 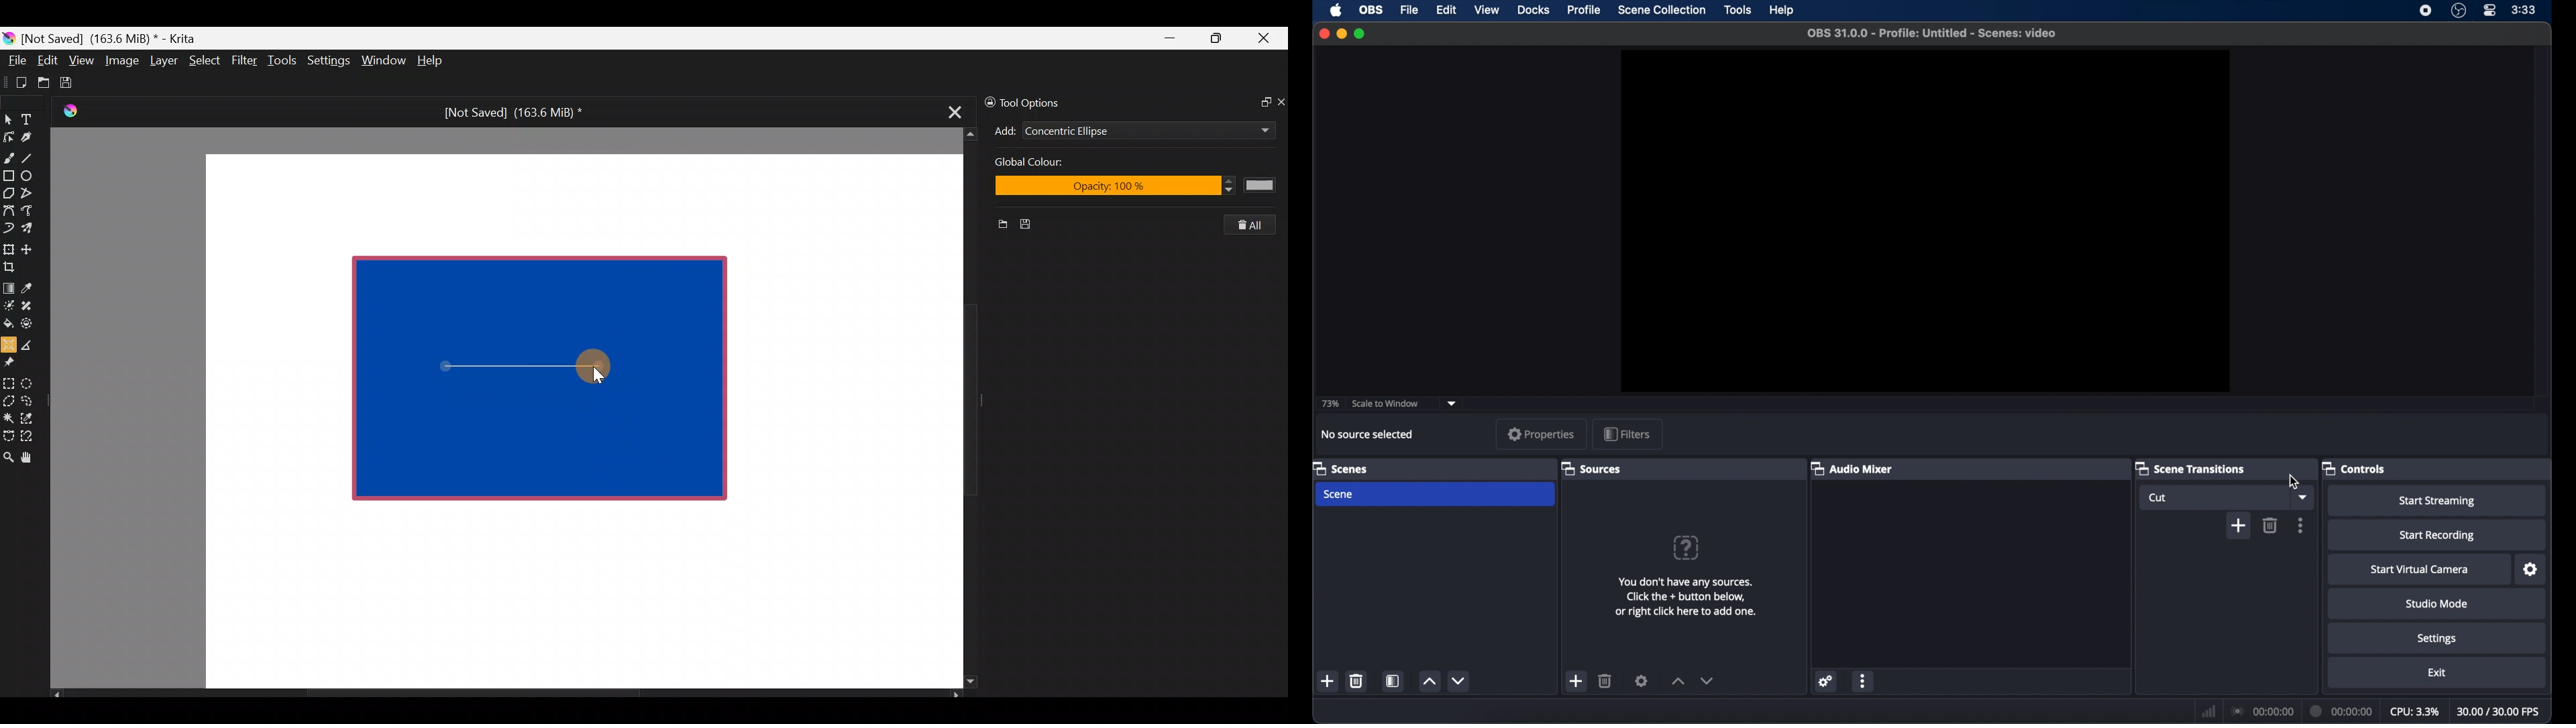 I want to click on scene, so click(x=1339, y=495).